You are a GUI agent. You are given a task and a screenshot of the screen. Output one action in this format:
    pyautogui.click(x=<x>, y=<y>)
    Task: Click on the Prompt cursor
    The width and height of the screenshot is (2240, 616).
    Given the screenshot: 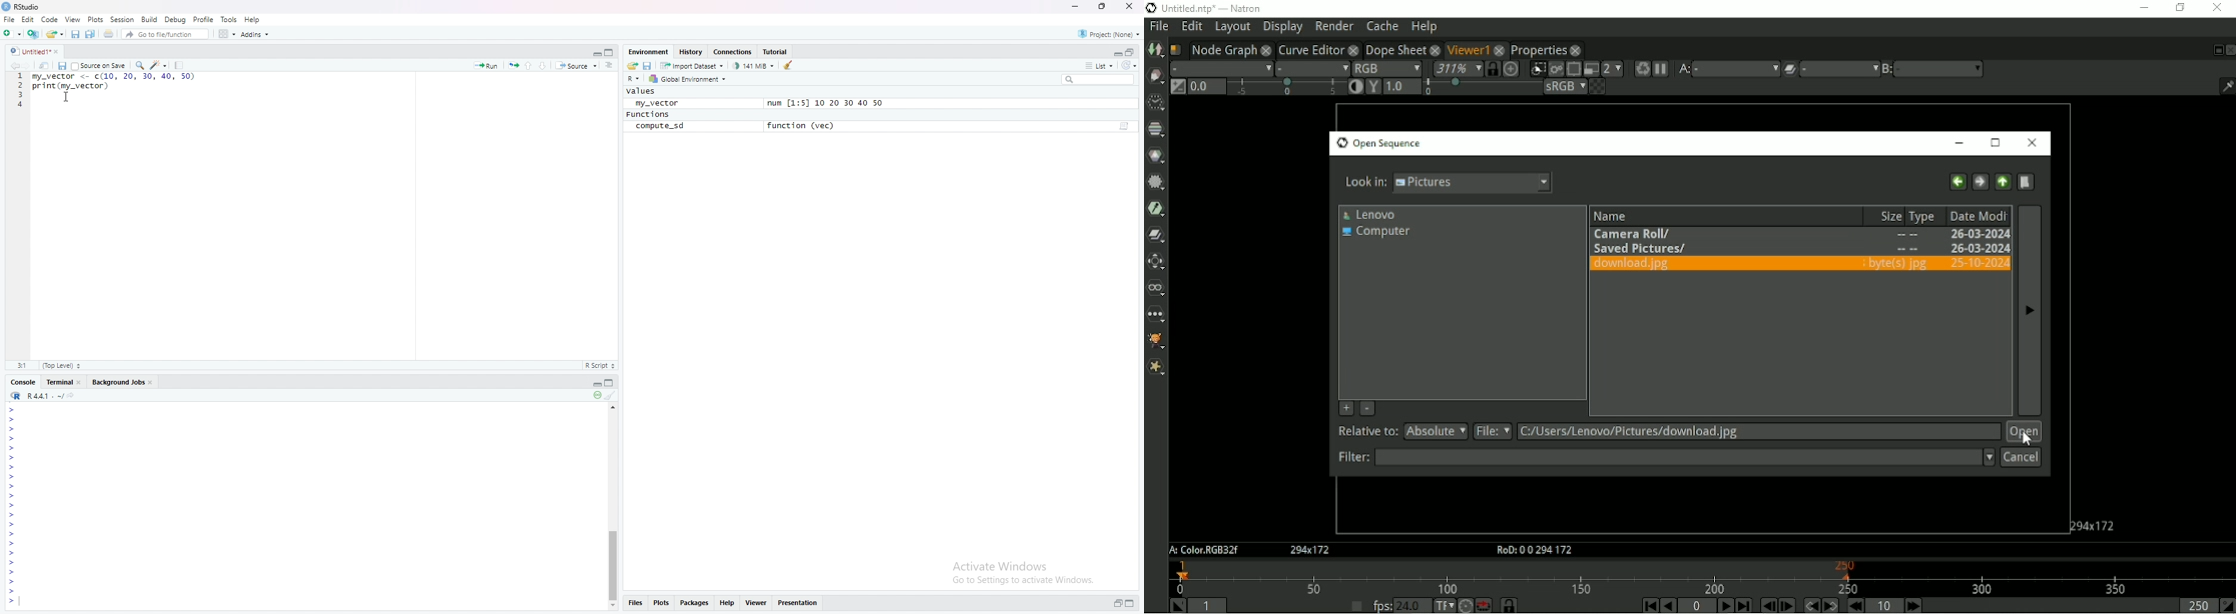 What is the action you would take?
    pyautogui.click(x=13, y=429)
    